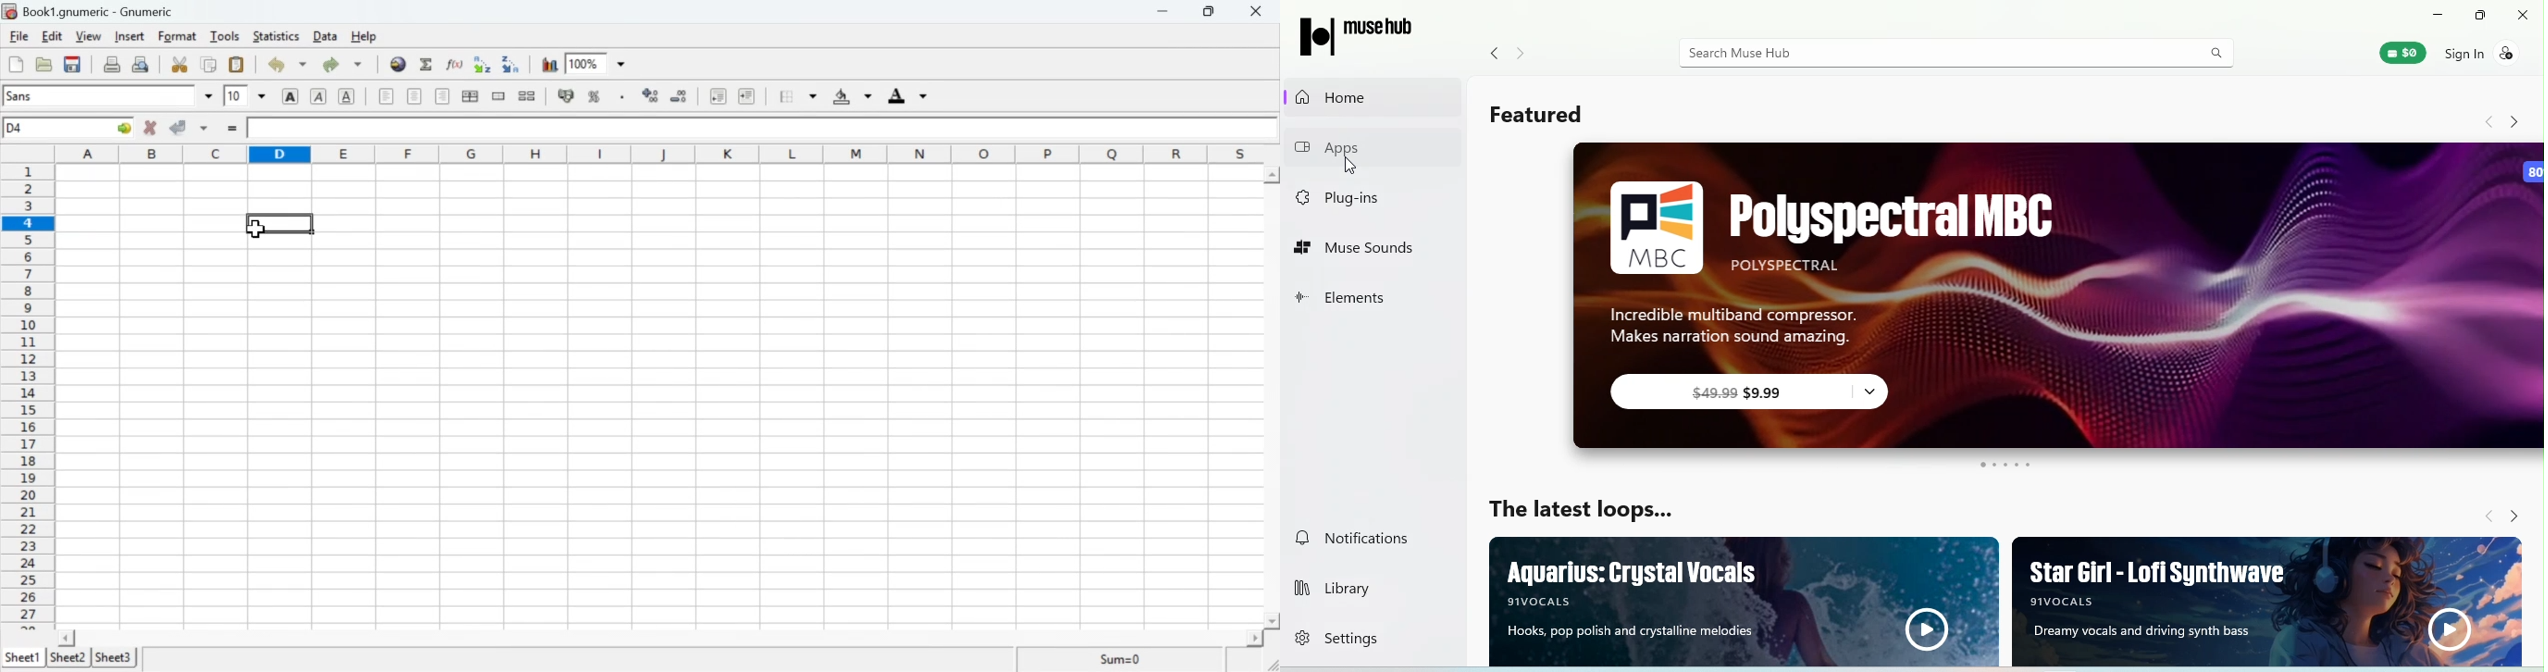  Describe the element at coordinates (19, 37) in the screenshot. I see `File` at that location.